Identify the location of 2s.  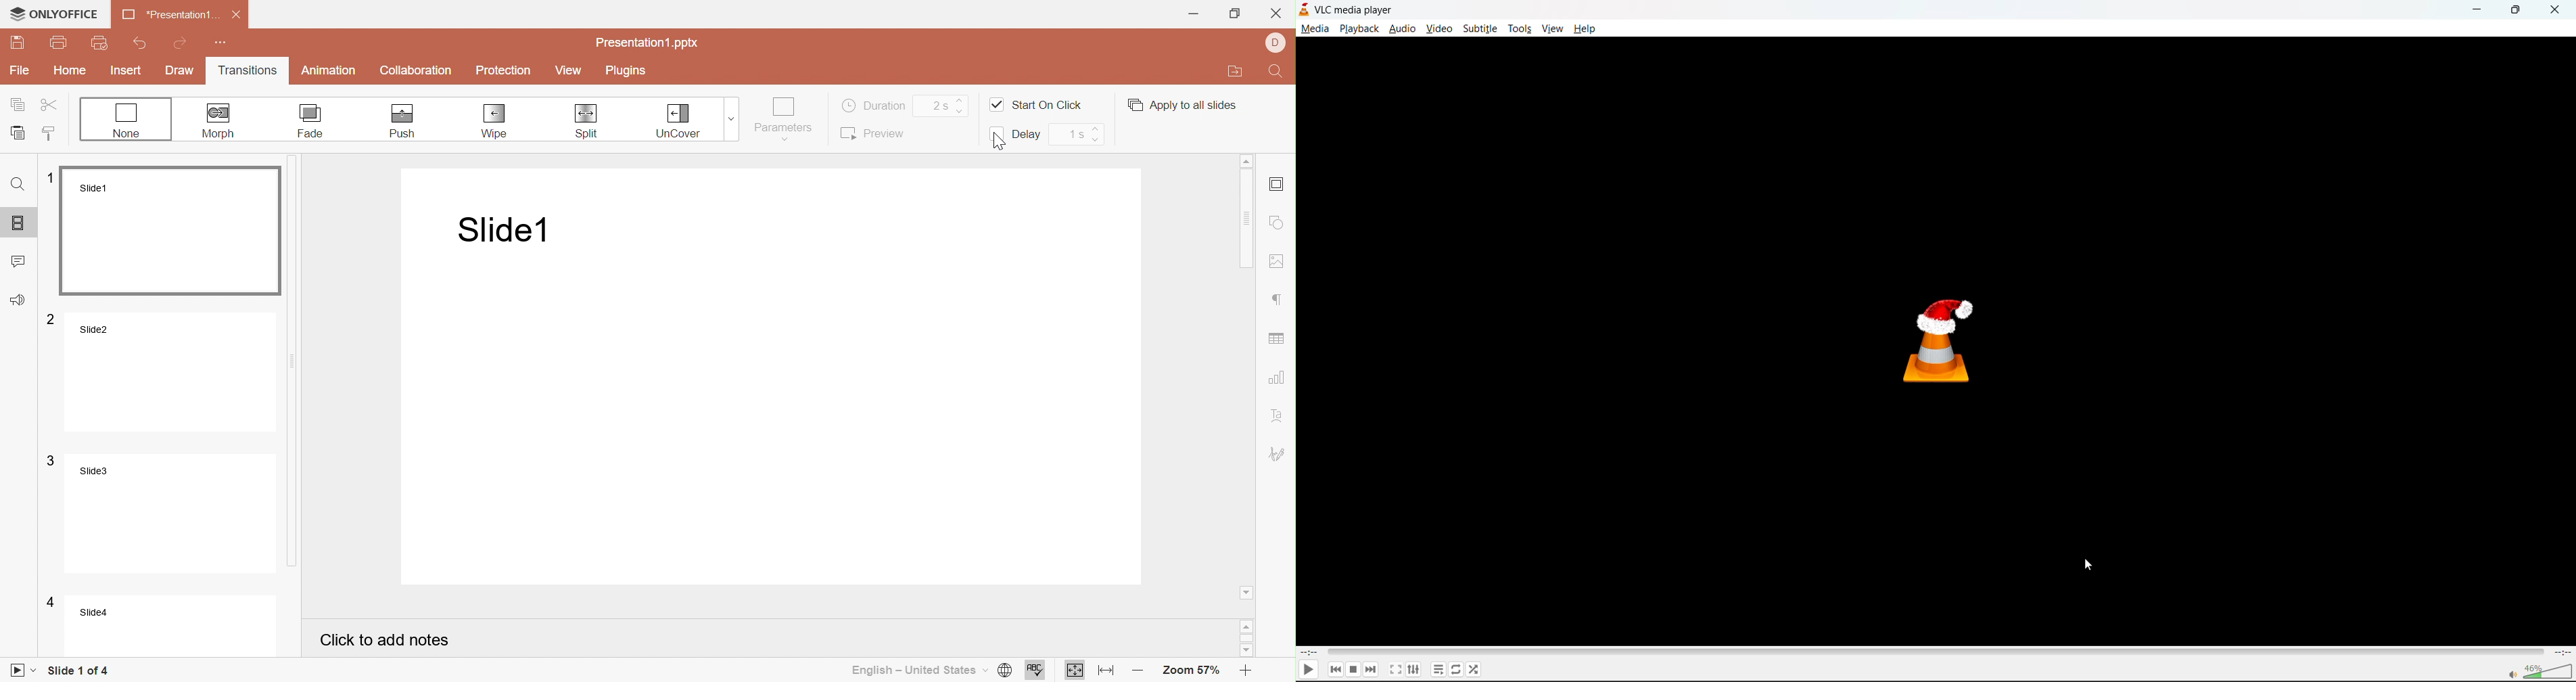
(947, 104).